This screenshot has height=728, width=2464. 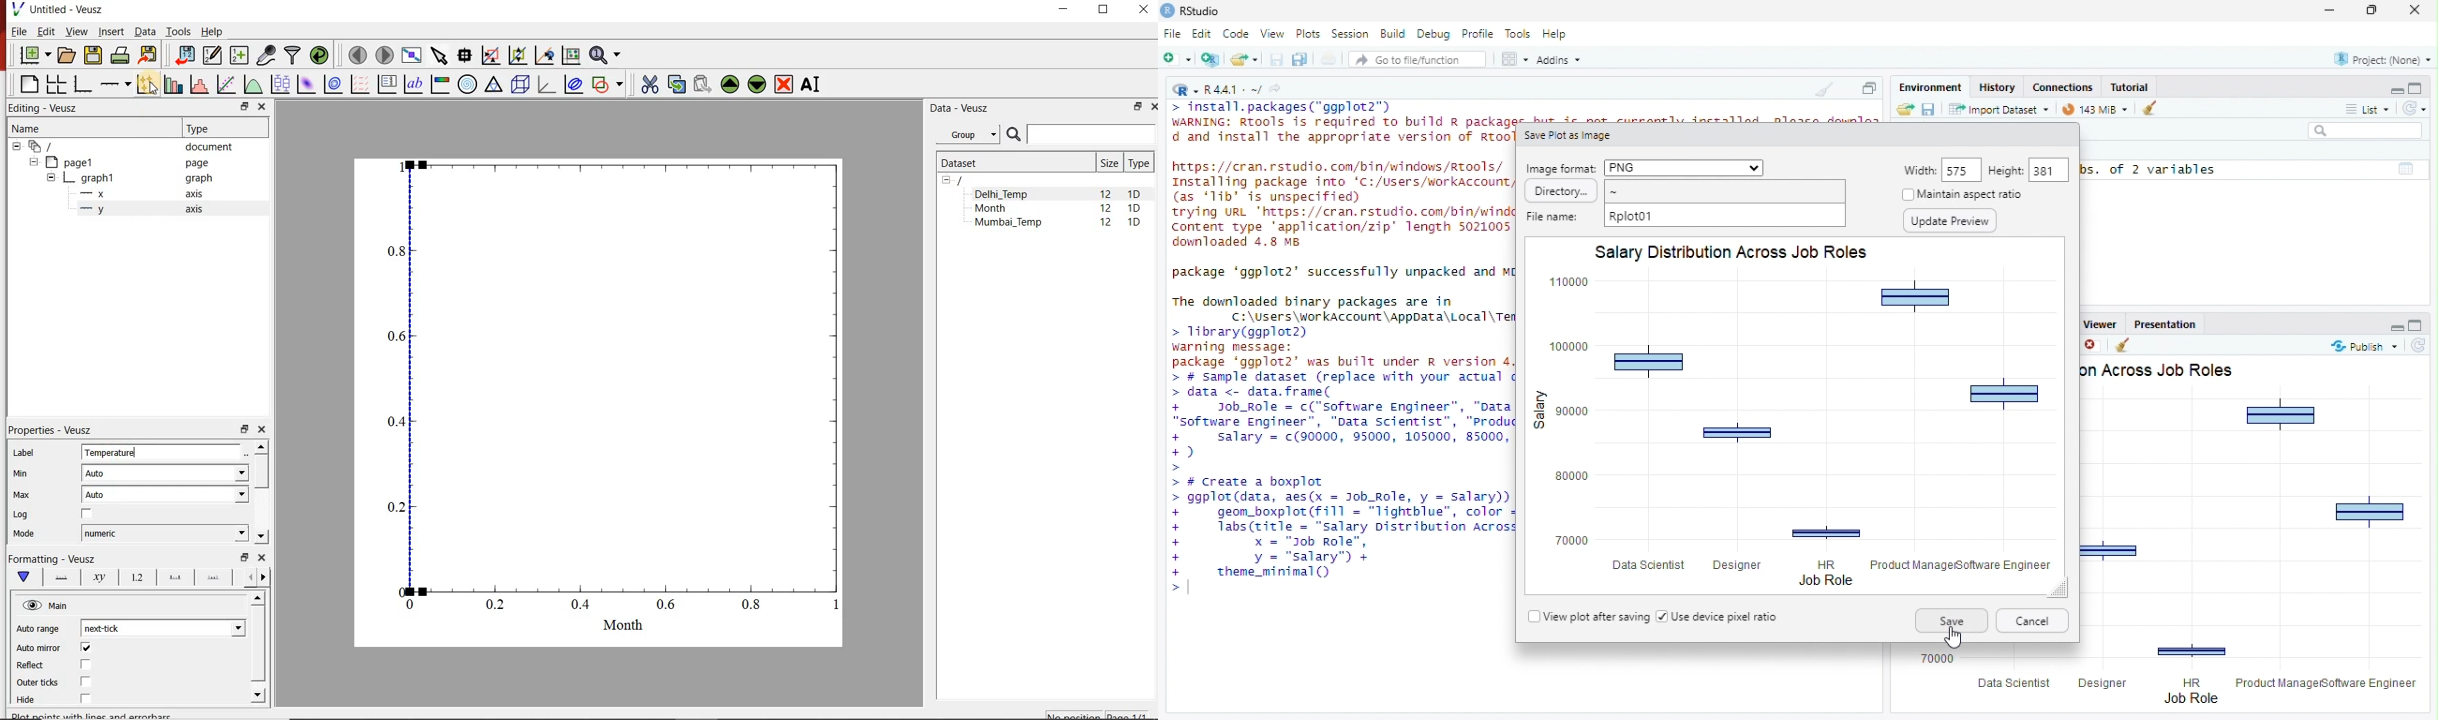 What do you see at coordinates (2127, 345) in the screenshot?
I see `Clear all plots` at bounding box center [2127, 345].